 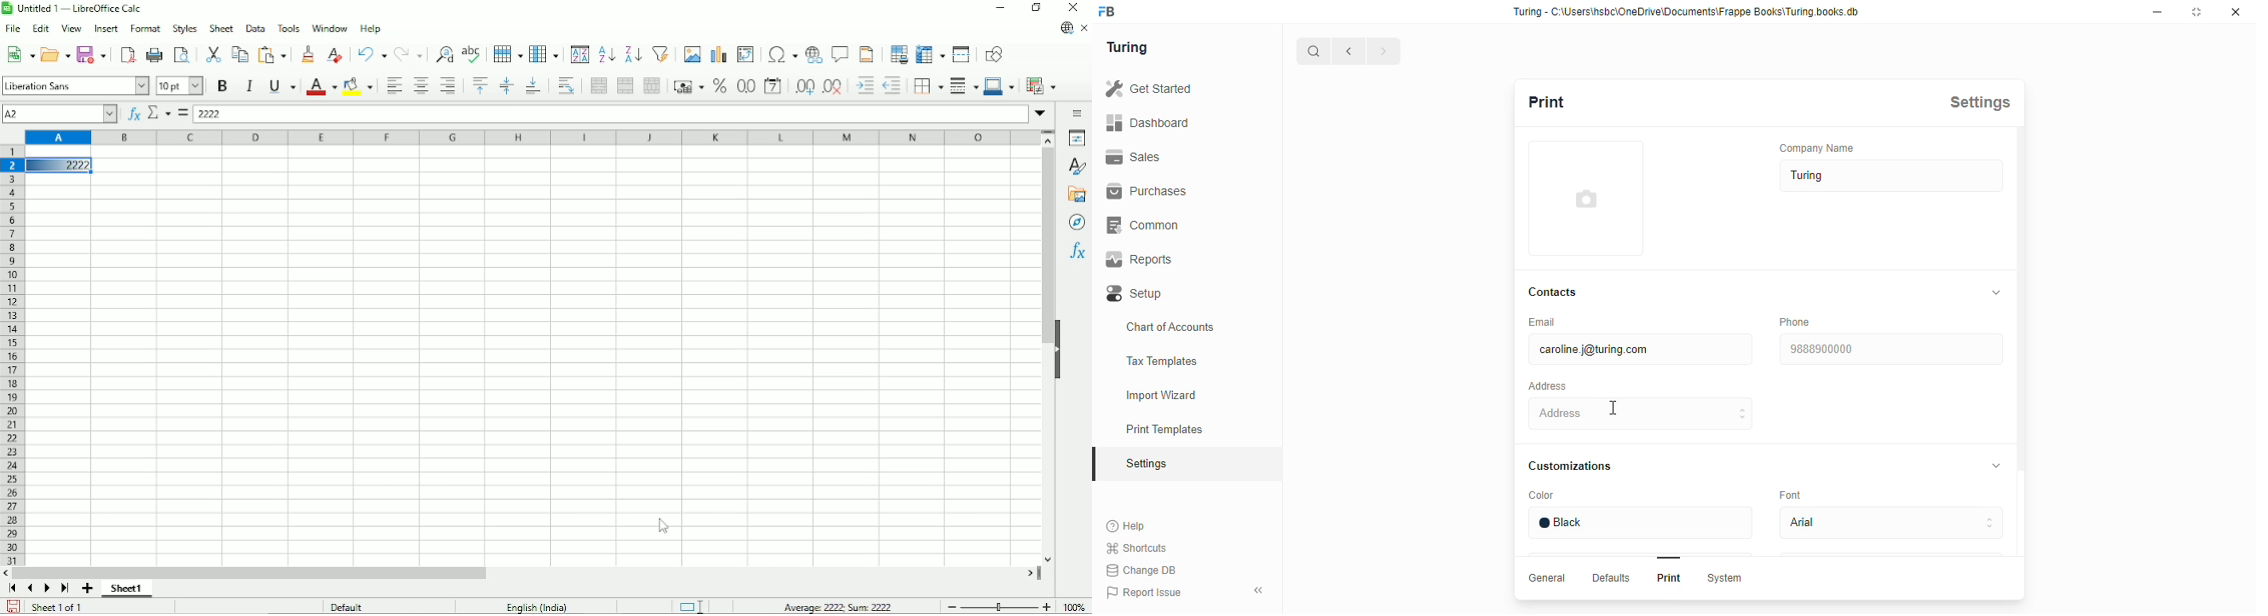 I want to click on New, so click(x=19, y=54).